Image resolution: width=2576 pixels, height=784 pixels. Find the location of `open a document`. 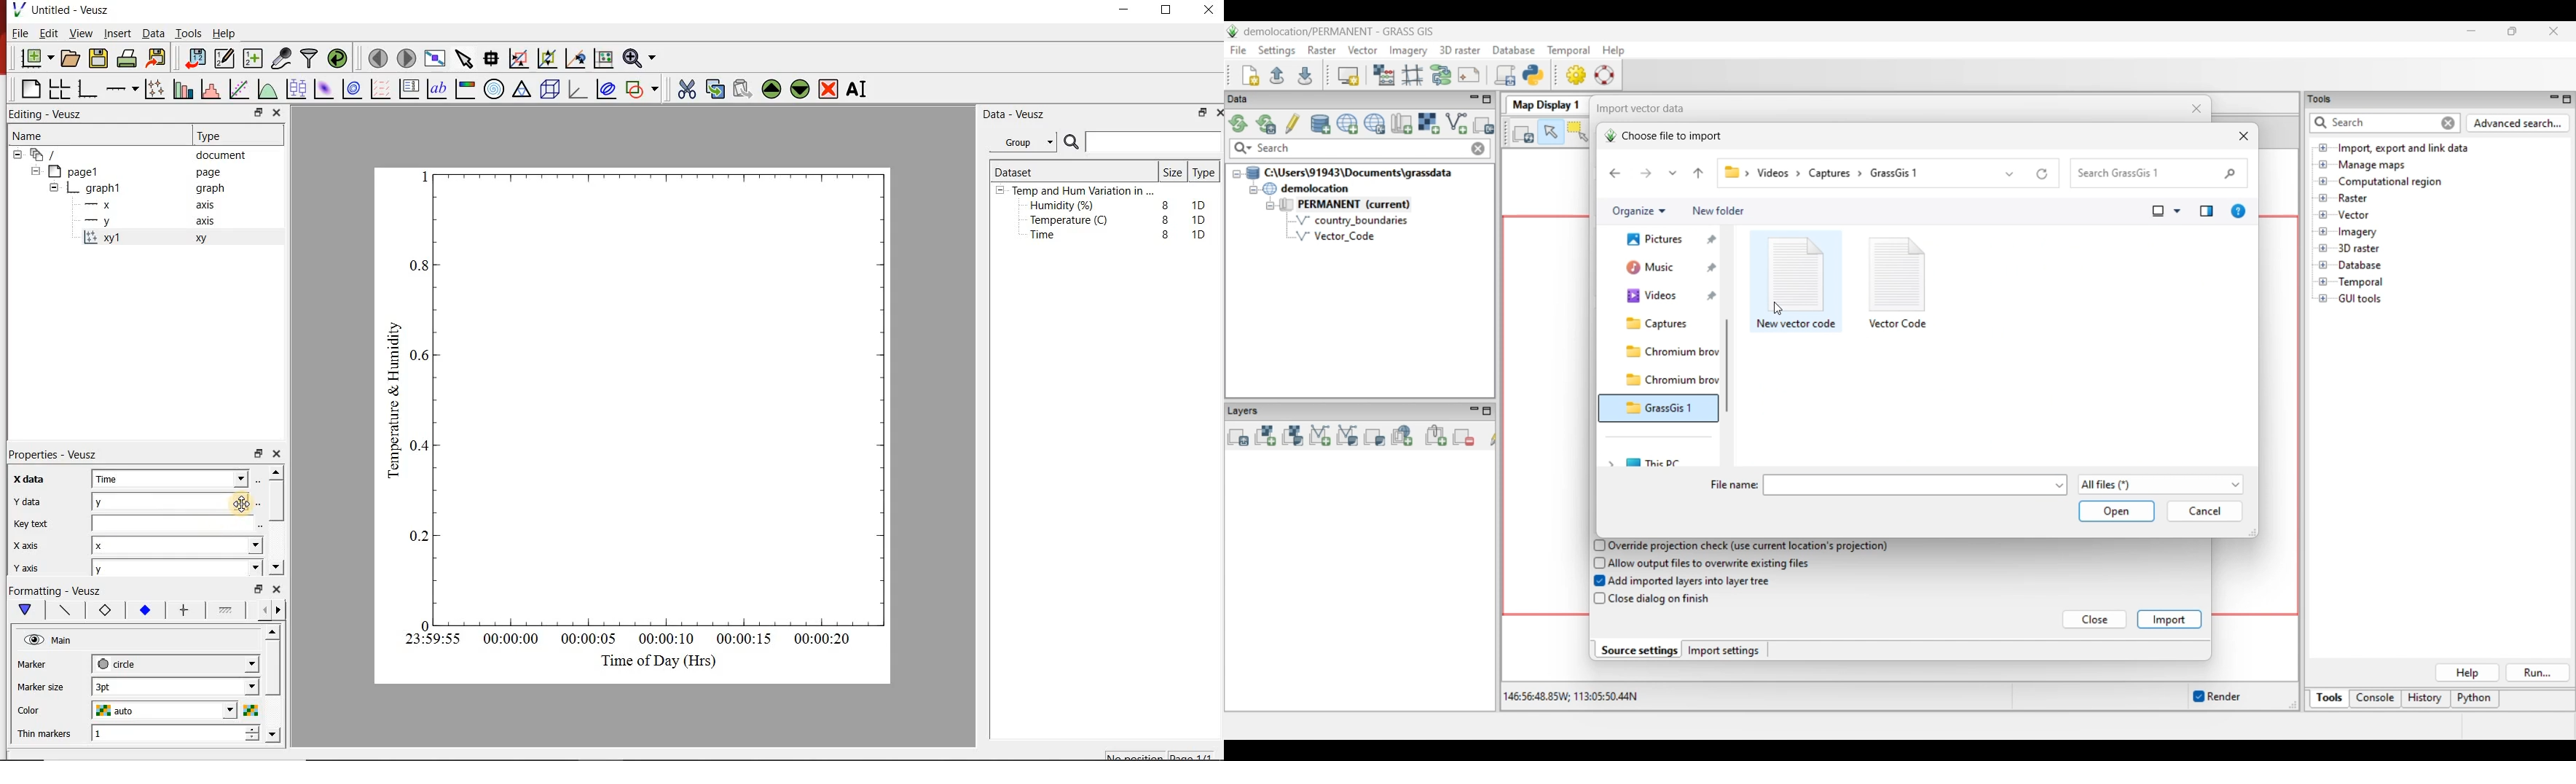

open a document is located at coordinates (71, 59).